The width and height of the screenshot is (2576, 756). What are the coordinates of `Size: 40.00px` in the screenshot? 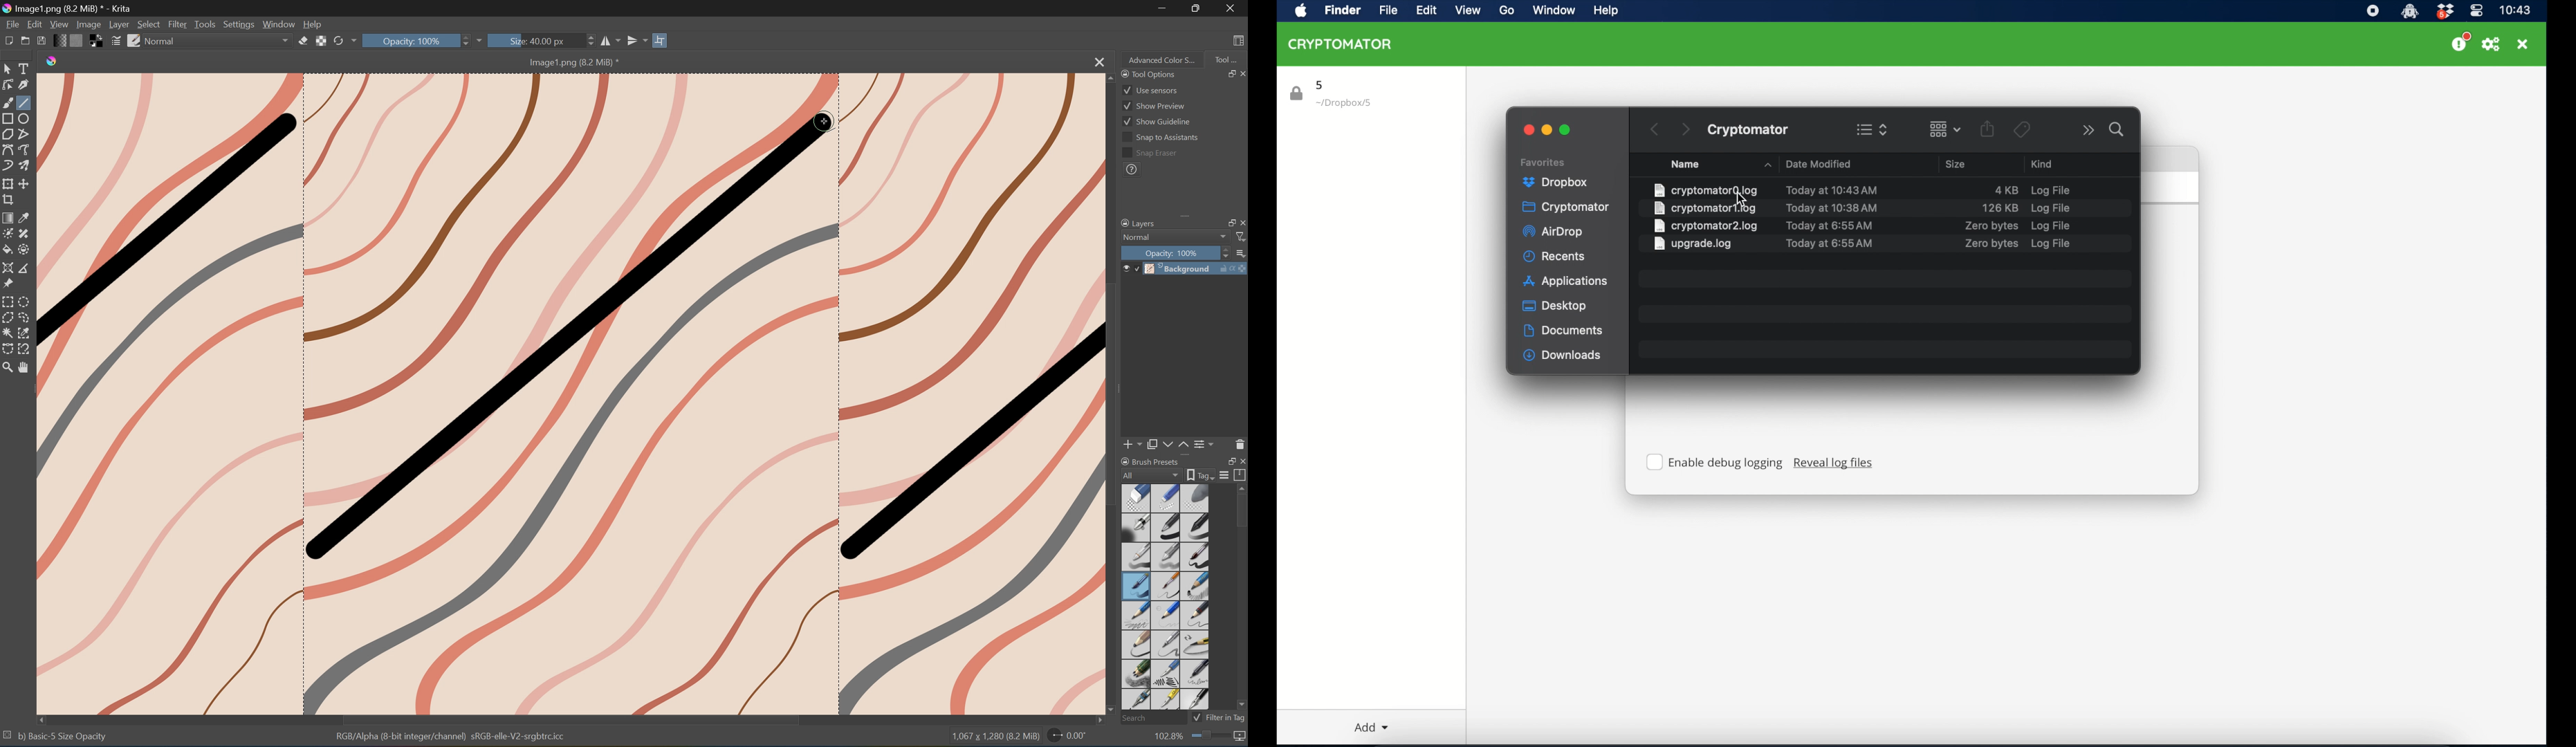 It's located at (535, 40).